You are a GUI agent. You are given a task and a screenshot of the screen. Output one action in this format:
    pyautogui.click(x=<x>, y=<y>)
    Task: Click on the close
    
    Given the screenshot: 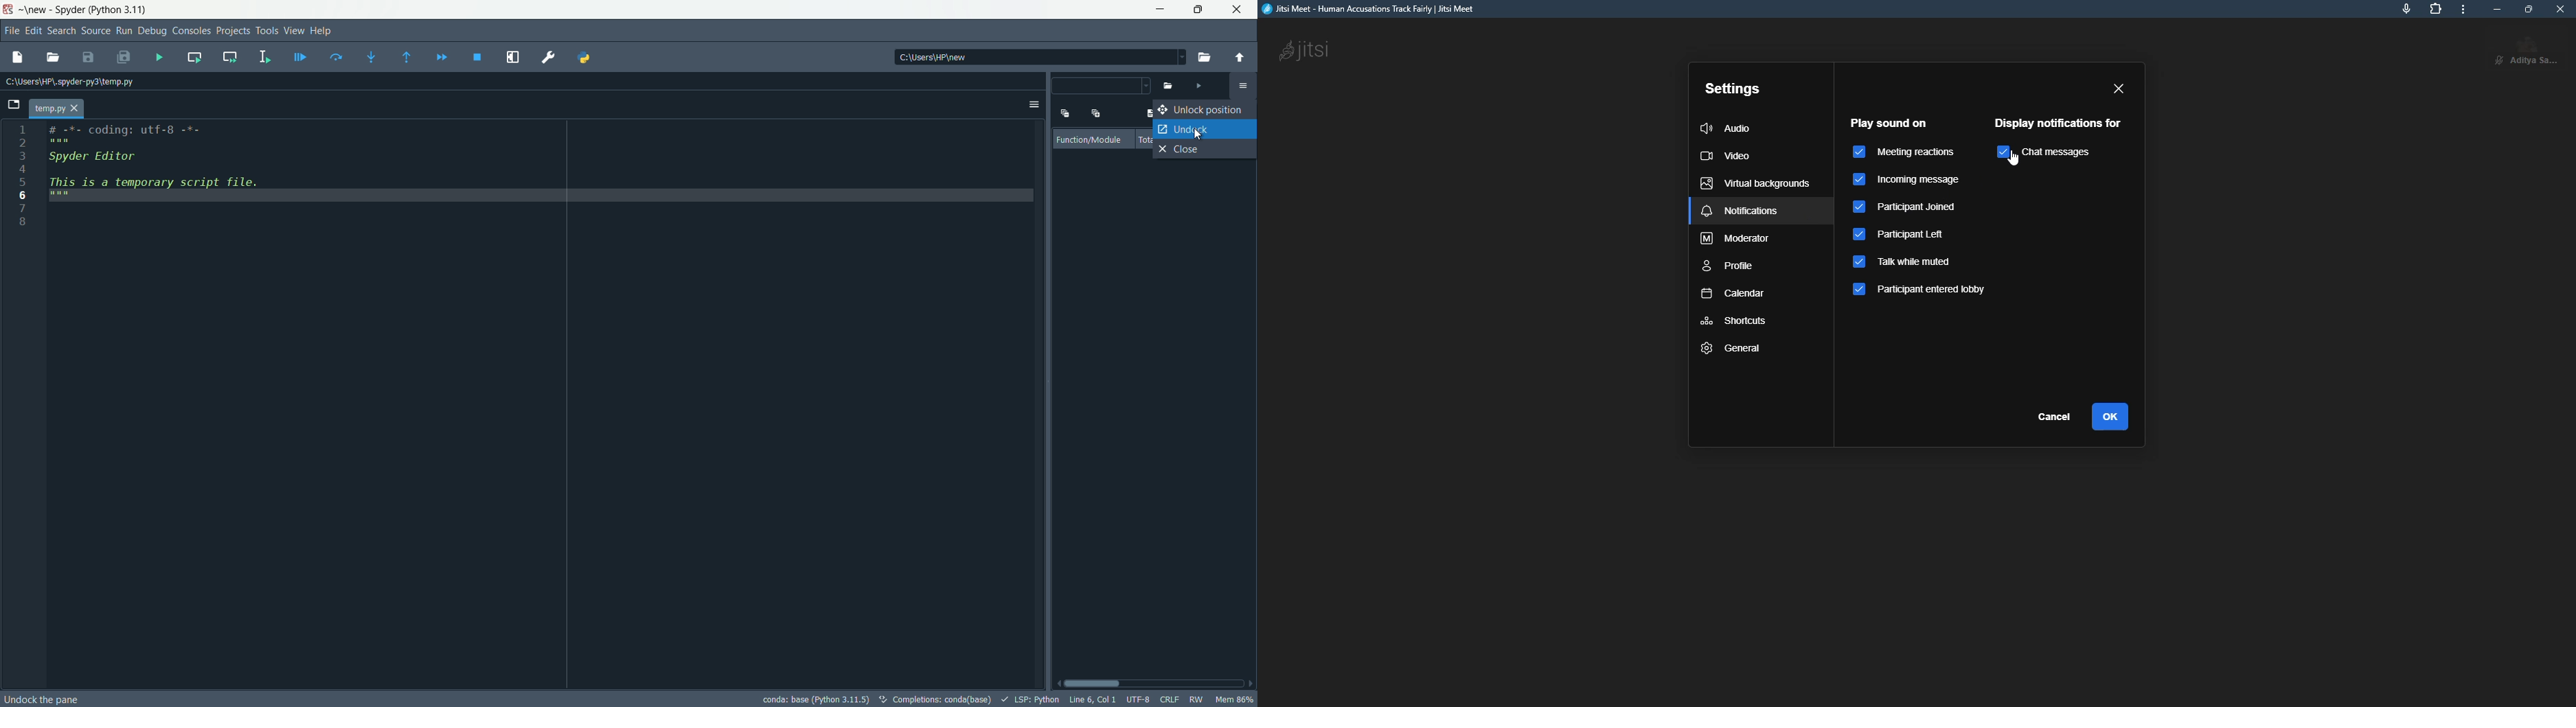 What is the action you would take?
    pyautogui.click(x=2120, y=89)
    